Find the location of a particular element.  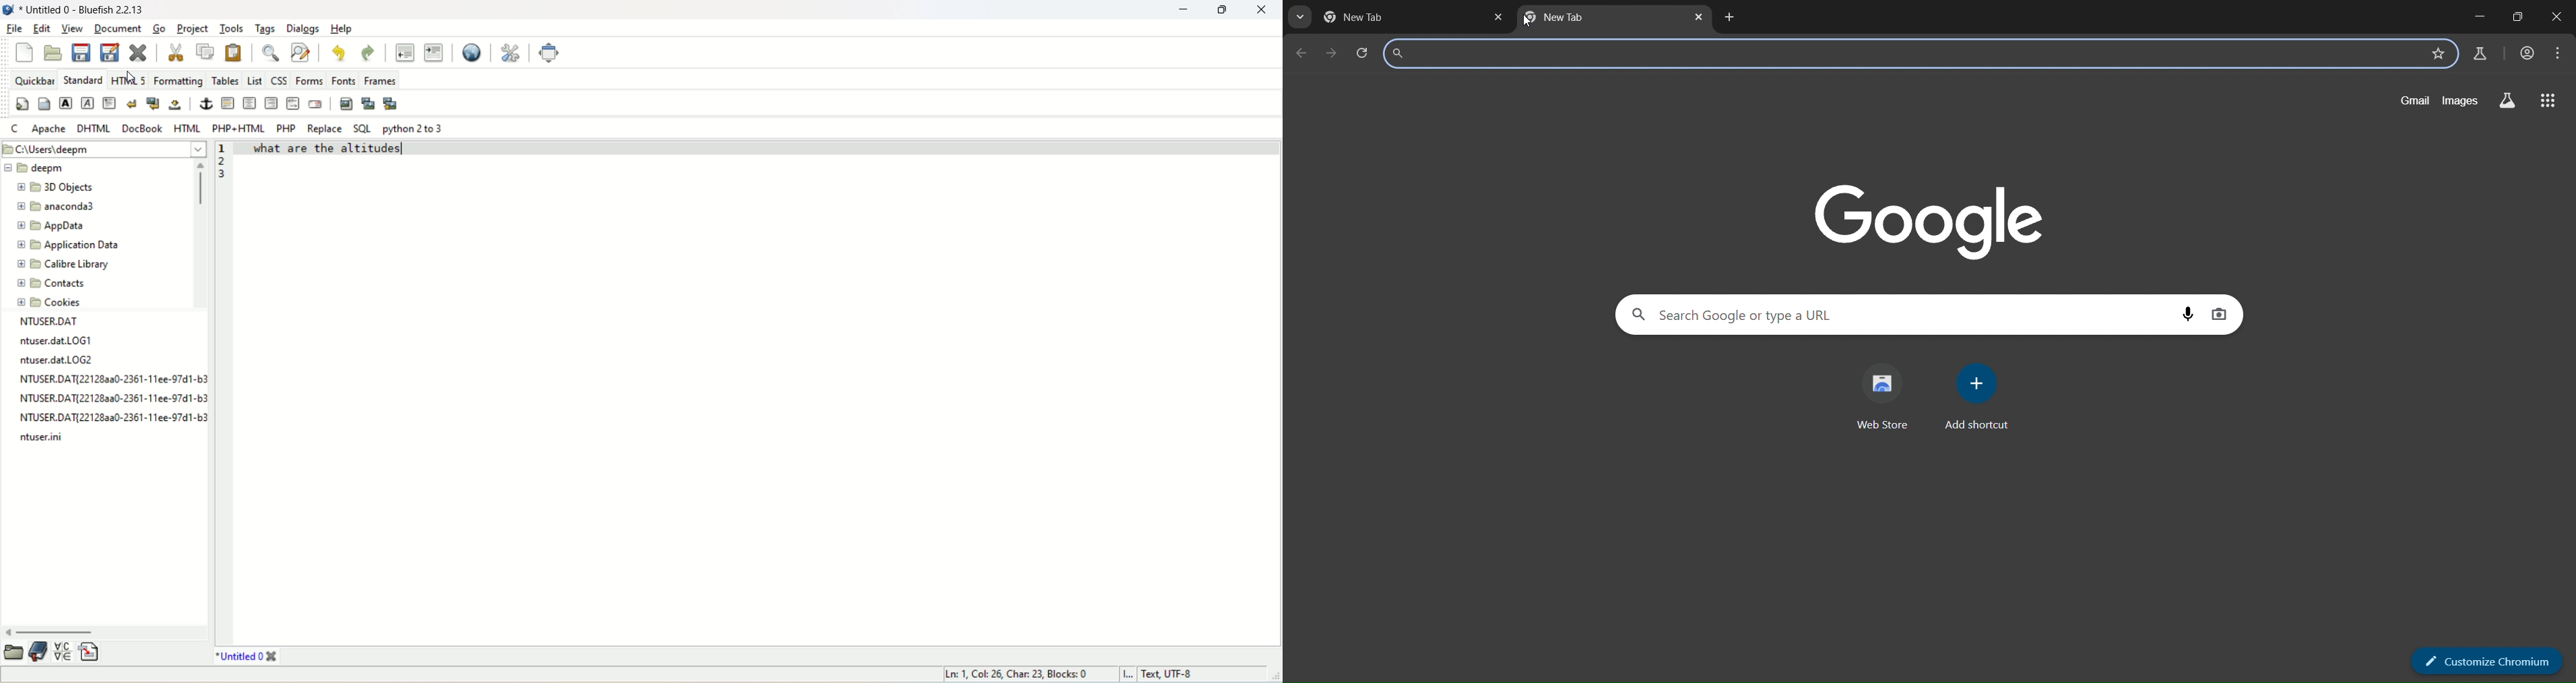

break and clear is located at coordinates (154, 103).